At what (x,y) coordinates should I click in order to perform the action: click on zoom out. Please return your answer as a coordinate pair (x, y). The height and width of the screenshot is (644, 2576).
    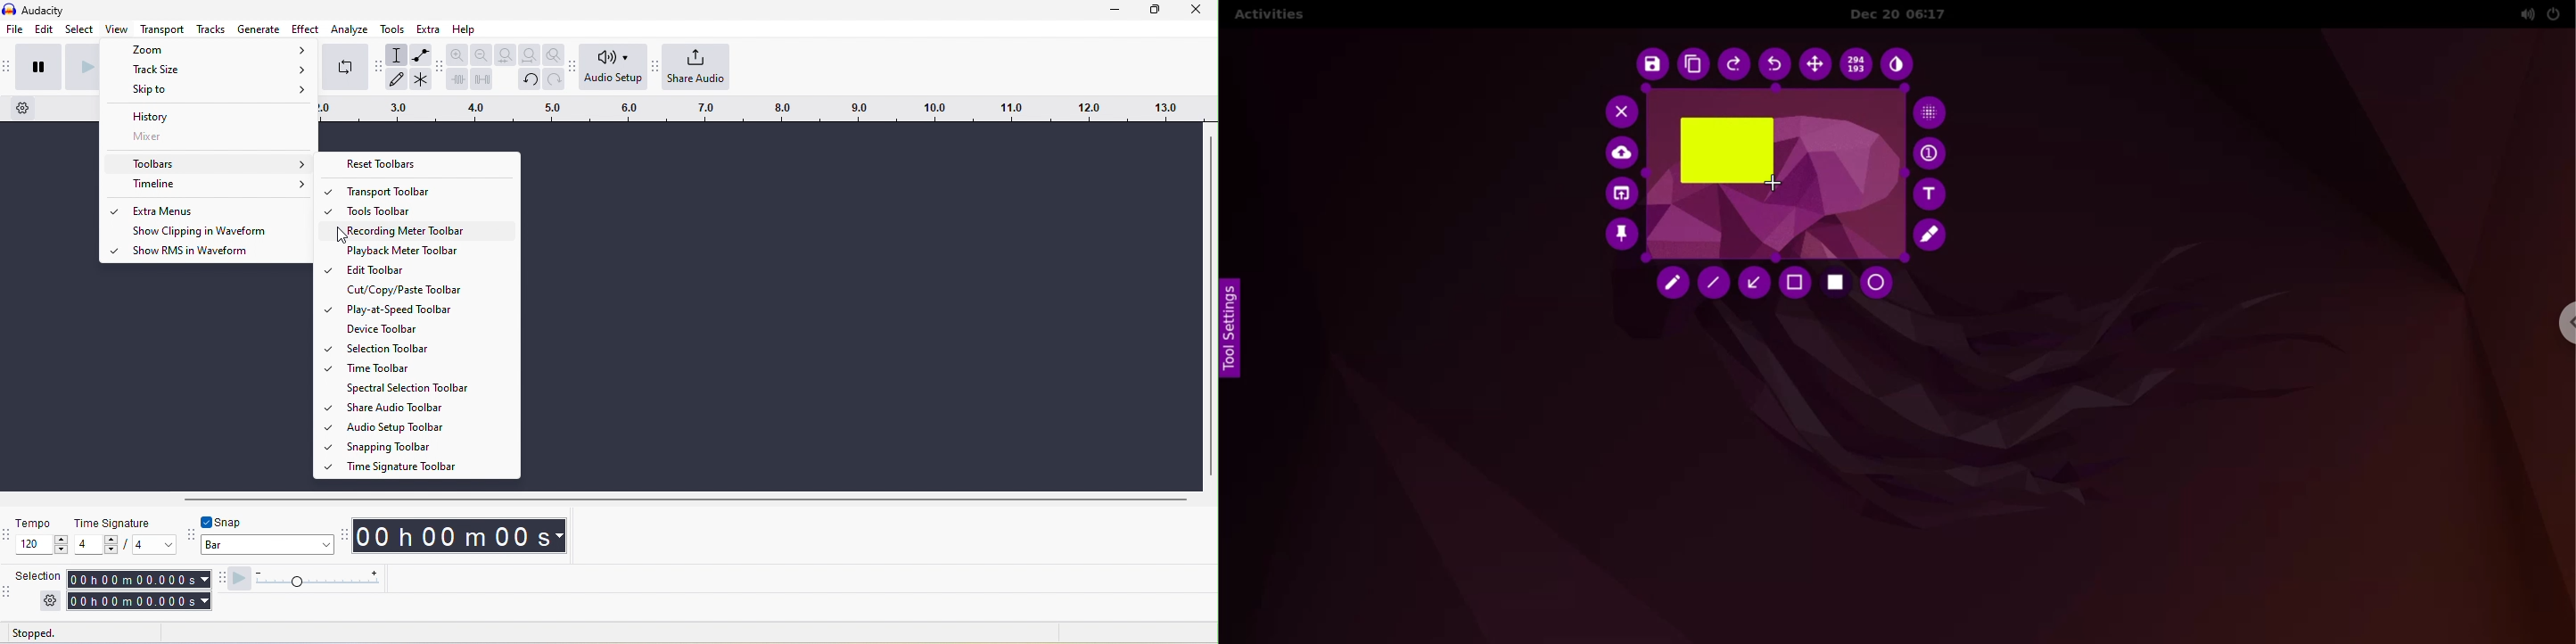
    Looking at the image, I should click on (481, 54).